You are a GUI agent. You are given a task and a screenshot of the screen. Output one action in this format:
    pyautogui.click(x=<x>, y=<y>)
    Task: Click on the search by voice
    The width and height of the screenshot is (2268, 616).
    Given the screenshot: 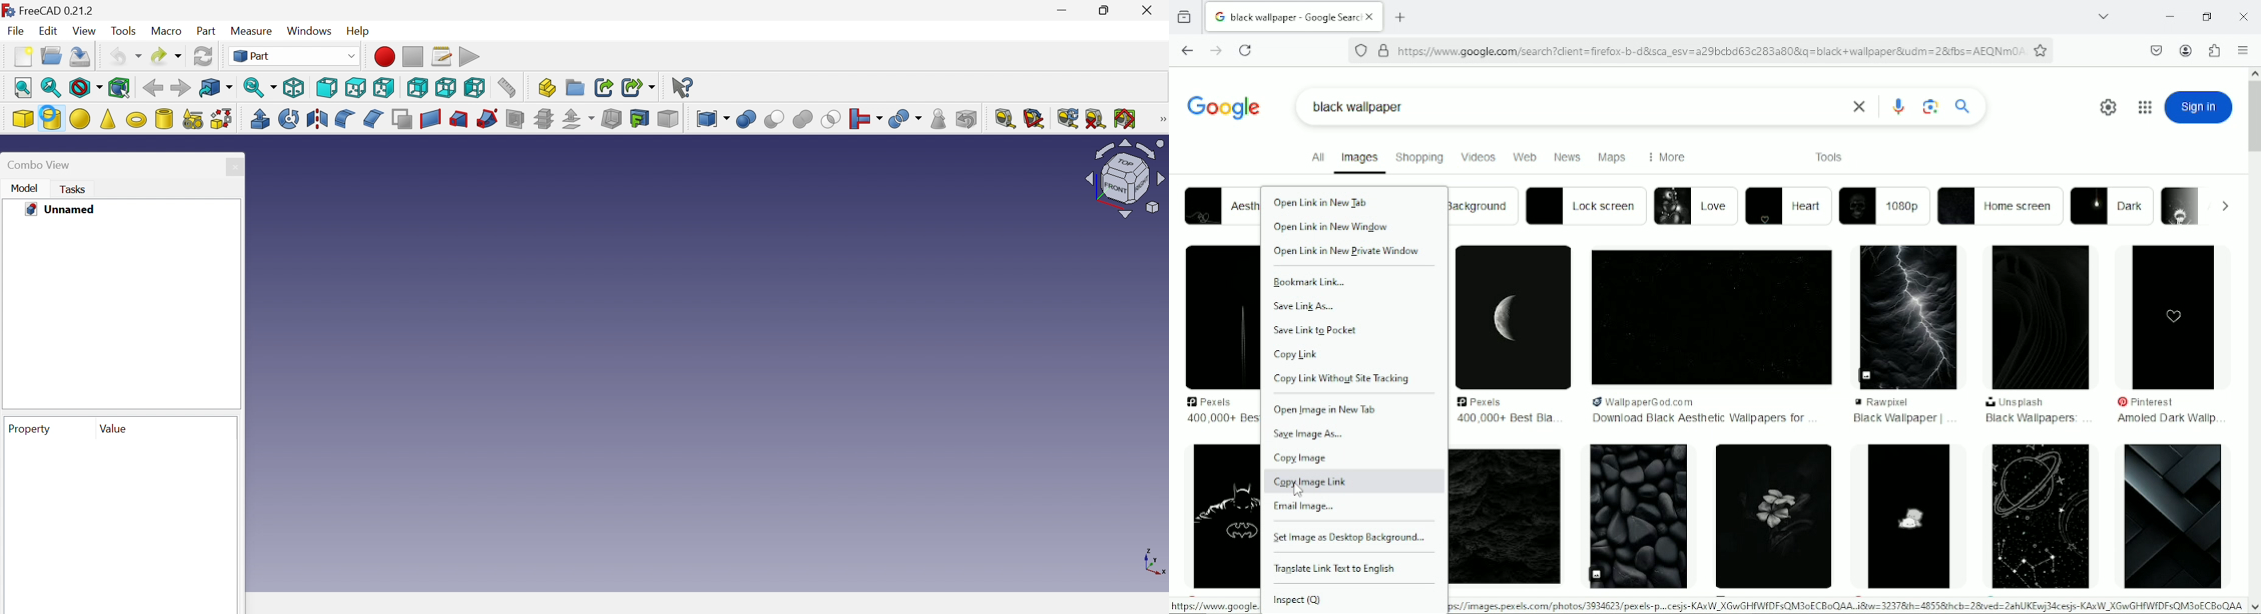 What is the action you would take?
    pyautogui.click(x=1899, y=106)
    